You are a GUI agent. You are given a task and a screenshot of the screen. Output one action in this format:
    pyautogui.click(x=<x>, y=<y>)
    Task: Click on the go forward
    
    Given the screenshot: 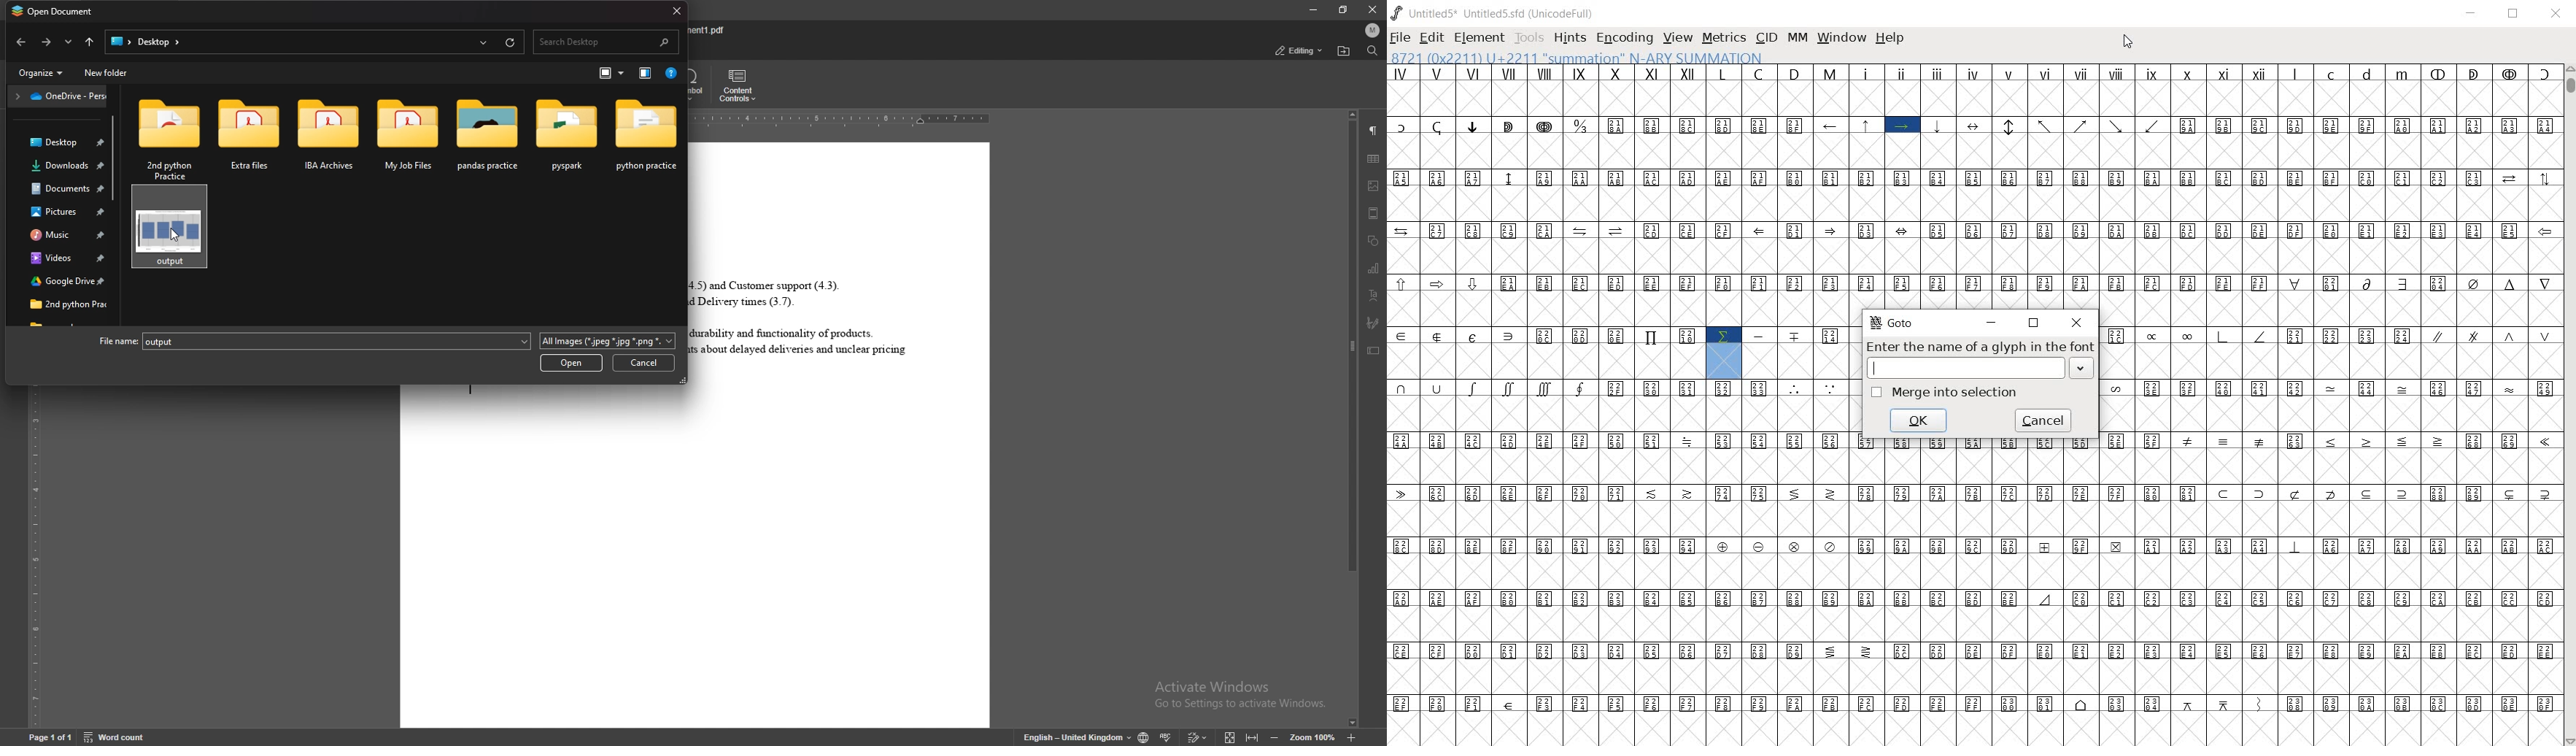 What is the action you would take?
    pyautogui.click(x=22, y=43)
    